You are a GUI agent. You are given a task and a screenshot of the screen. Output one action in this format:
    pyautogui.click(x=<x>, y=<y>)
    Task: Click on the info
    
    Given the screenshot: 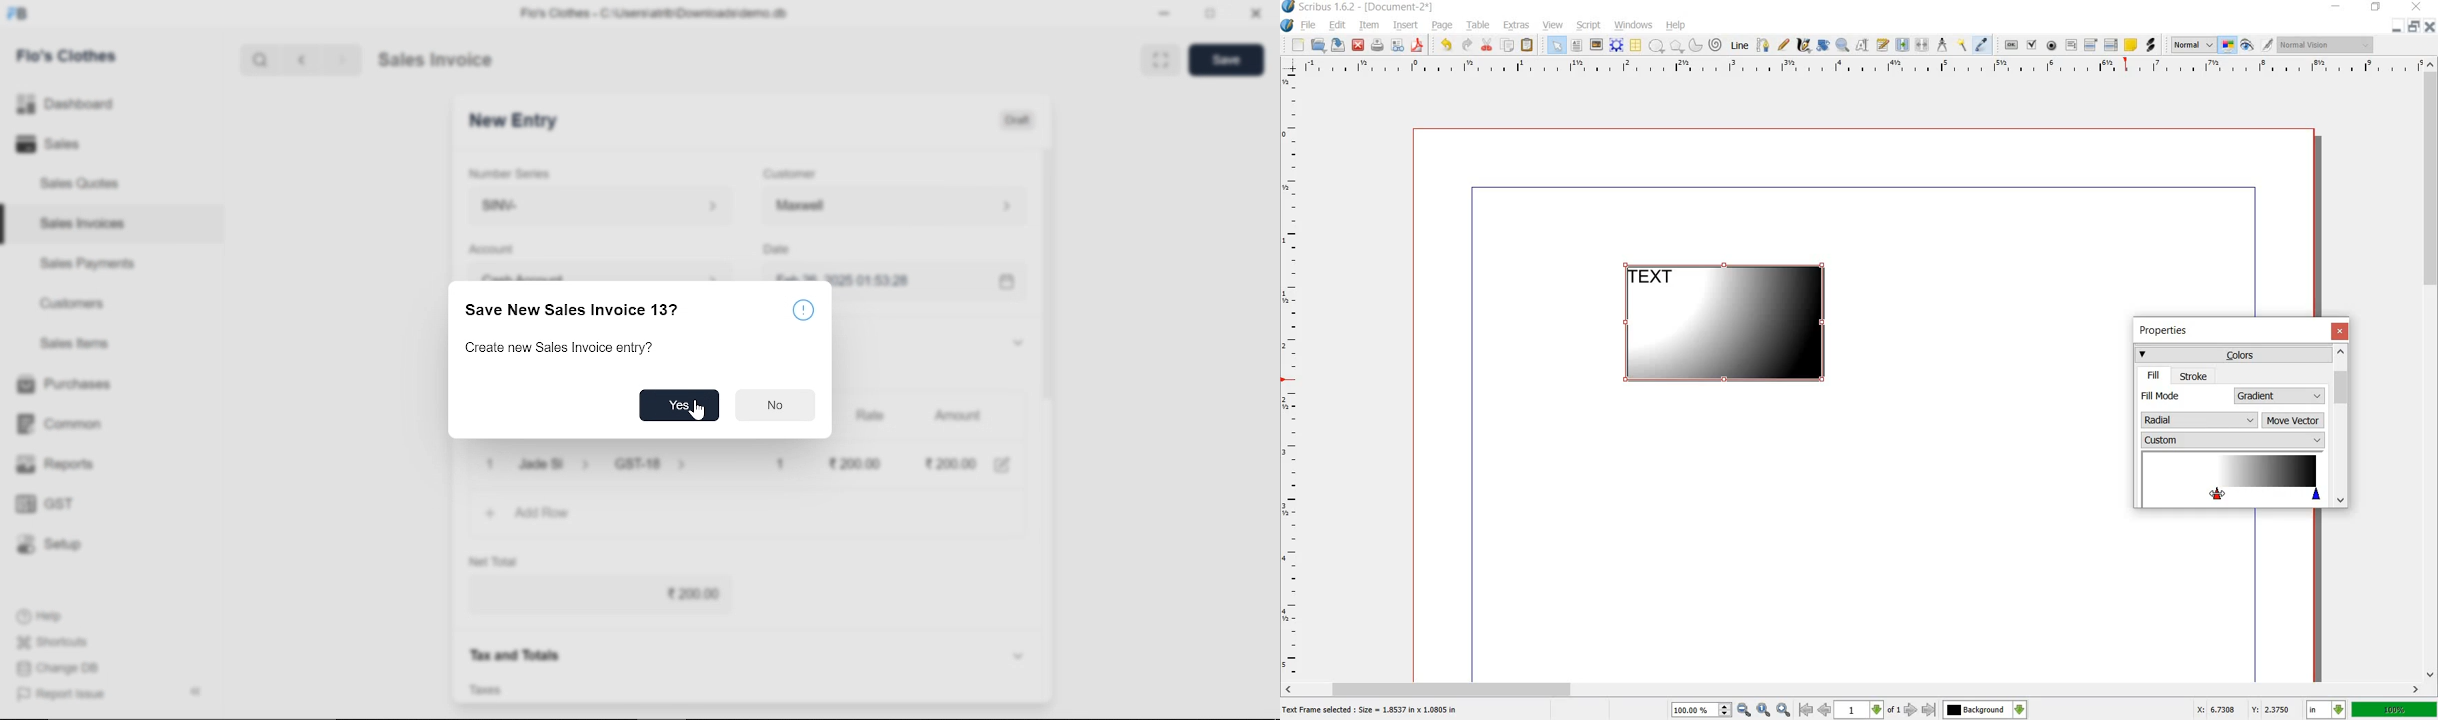 What is the action you would take?
    pyautogui.click(x=804, y=312)
    